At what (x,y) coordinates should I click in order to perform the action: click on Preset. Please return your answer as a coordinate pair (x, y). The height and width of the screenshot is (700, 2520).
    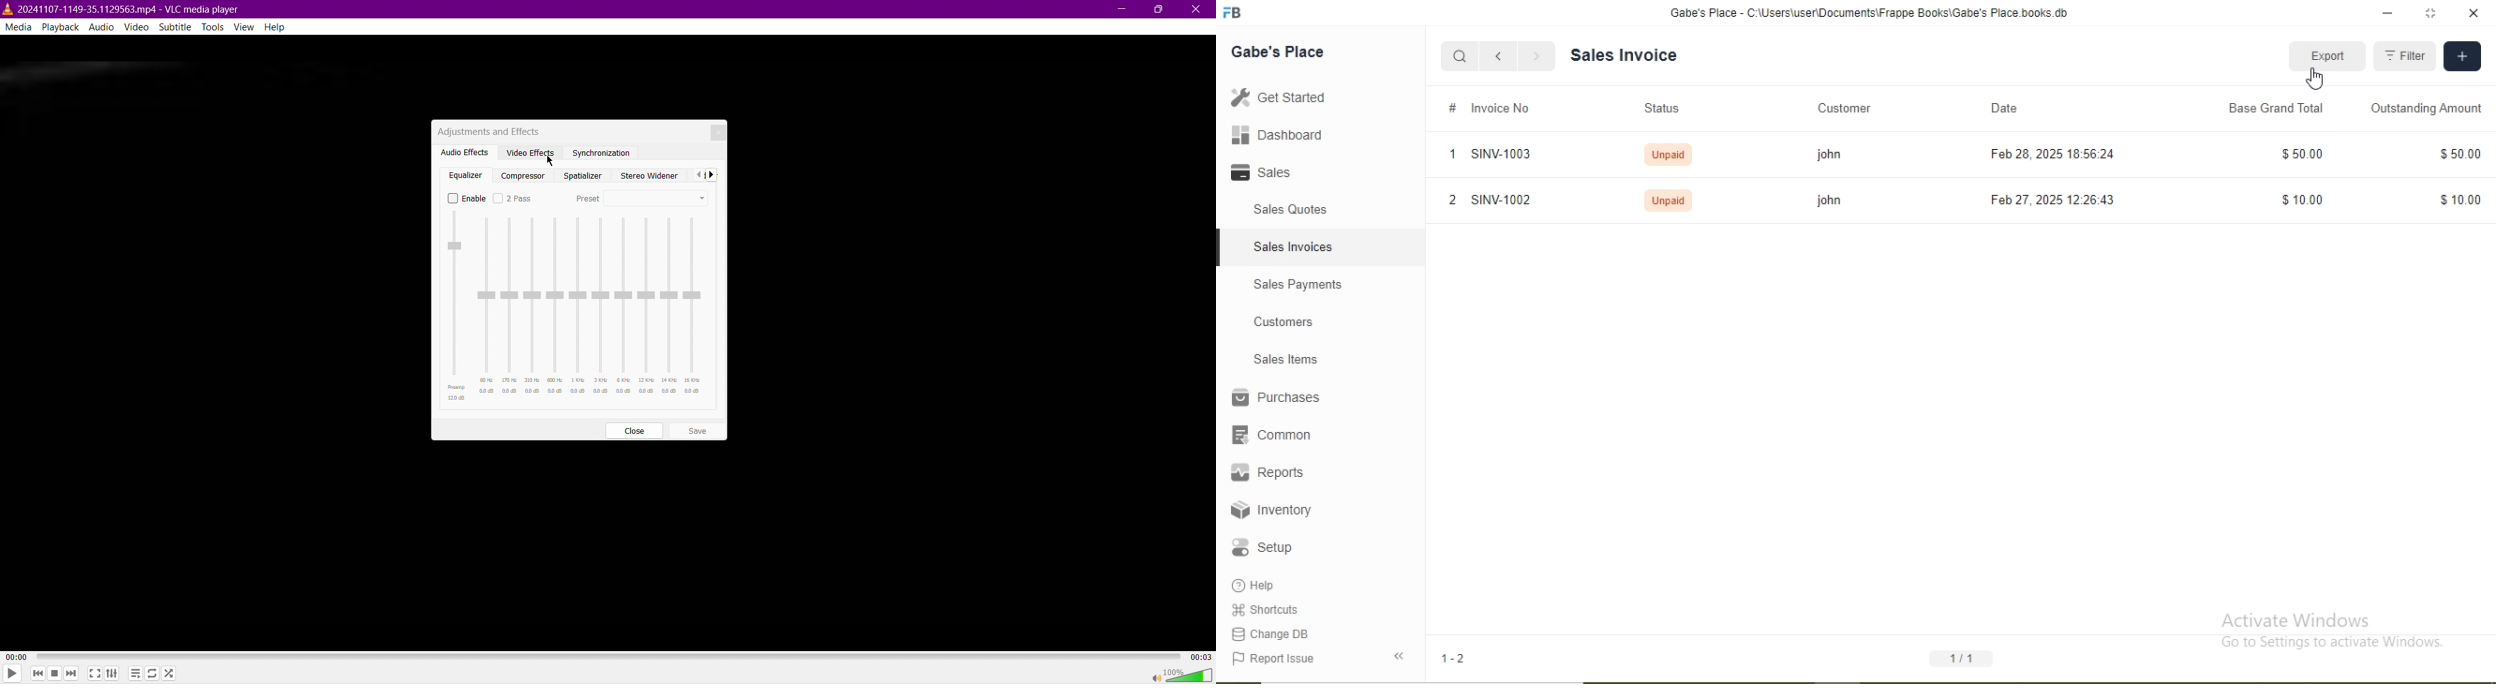
    Looking at the image, I should click on (642, 197).